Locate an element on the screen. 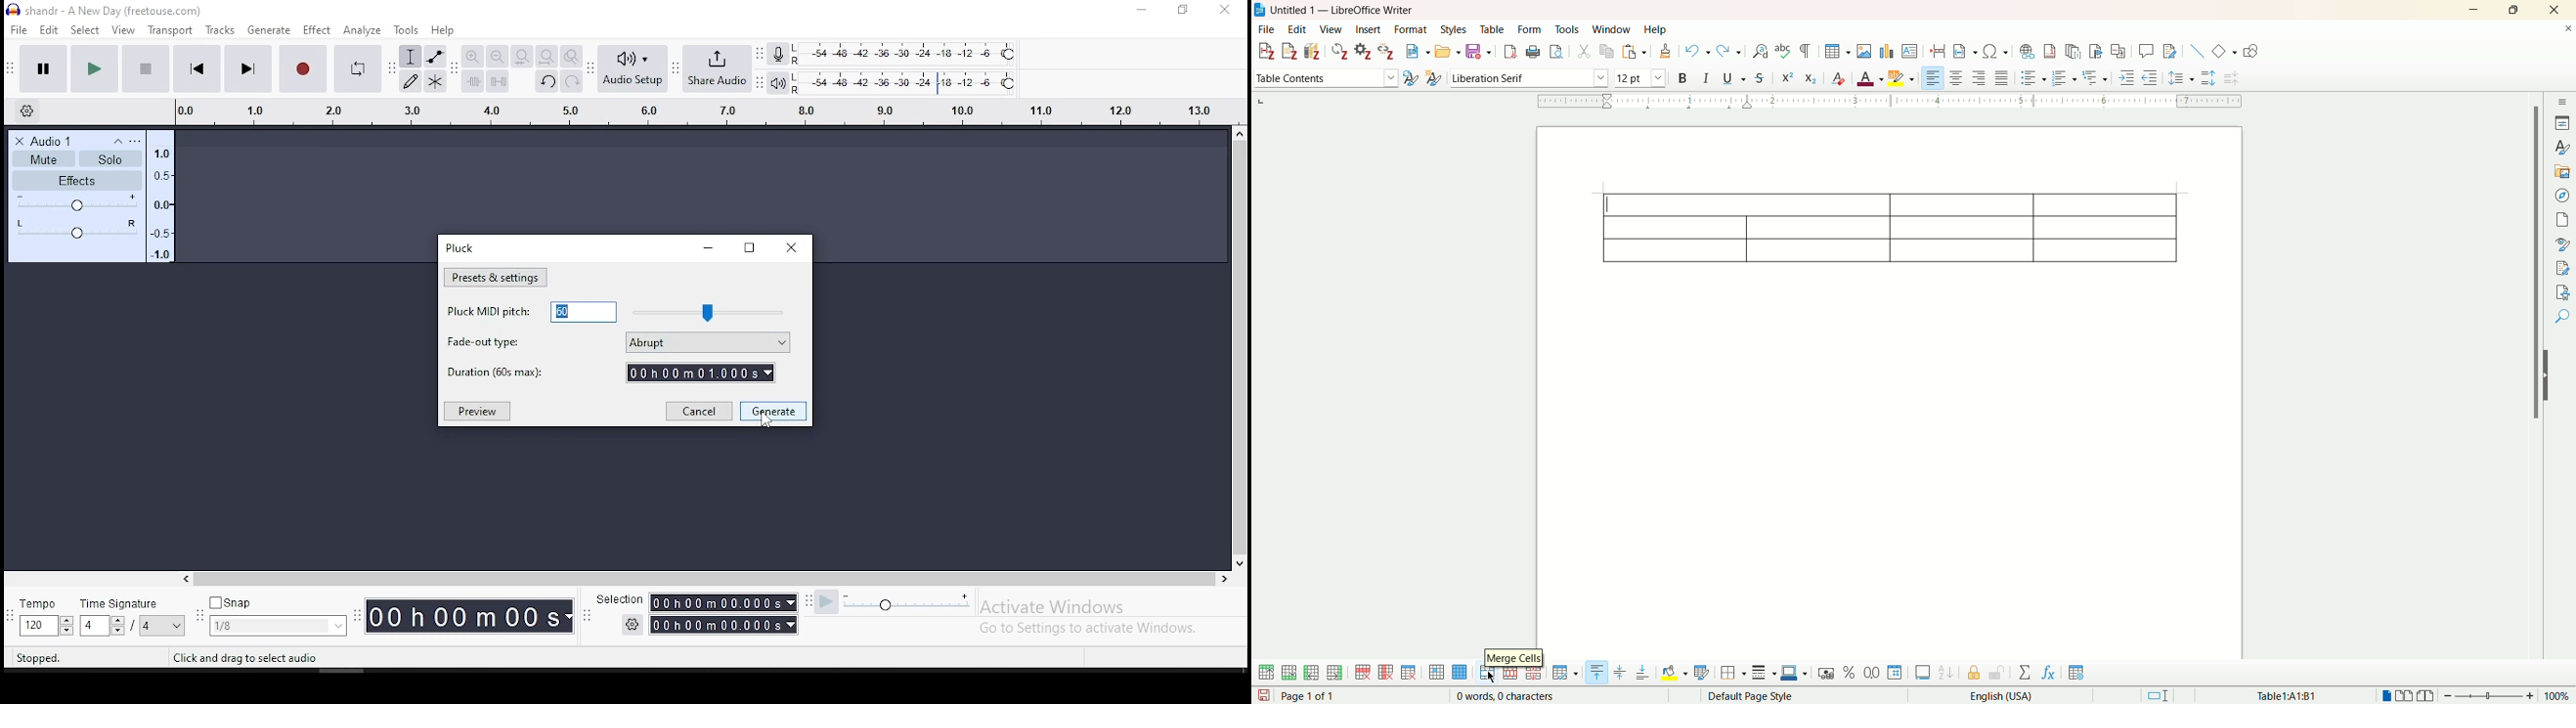  form is located at coordinates (1529, 28).